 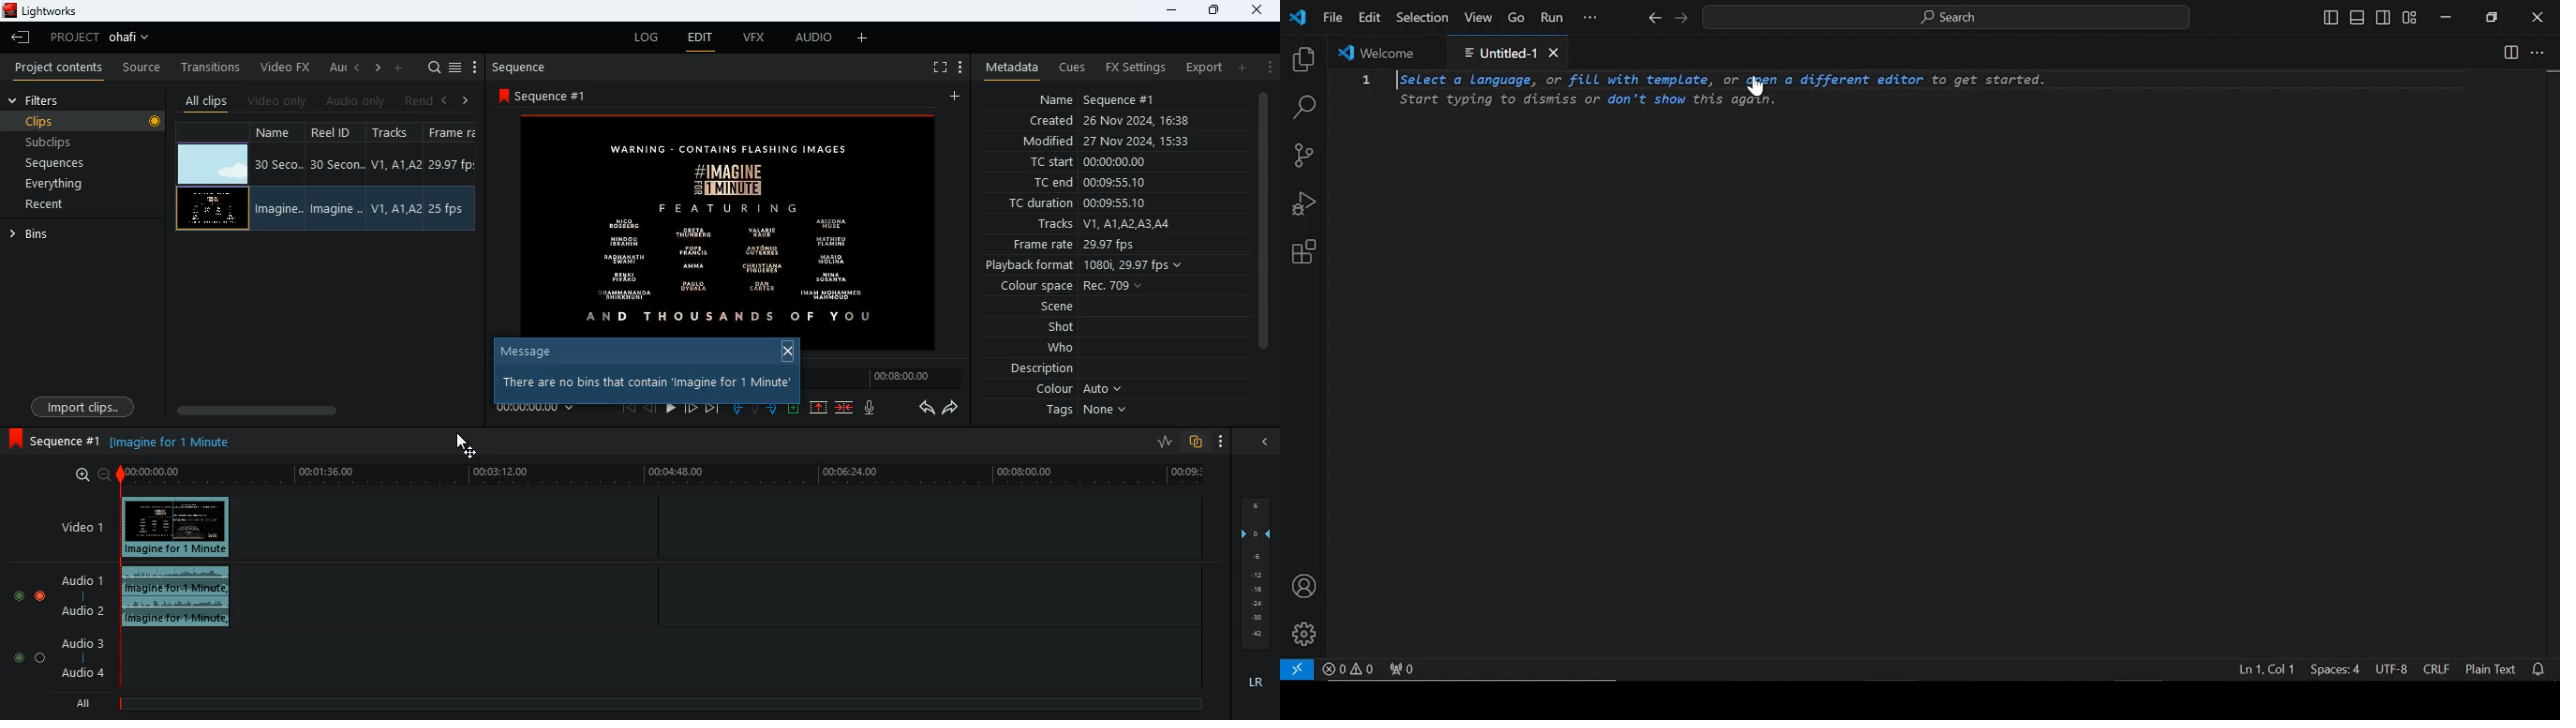 I want to click on clips, so click(x=85, y=123).